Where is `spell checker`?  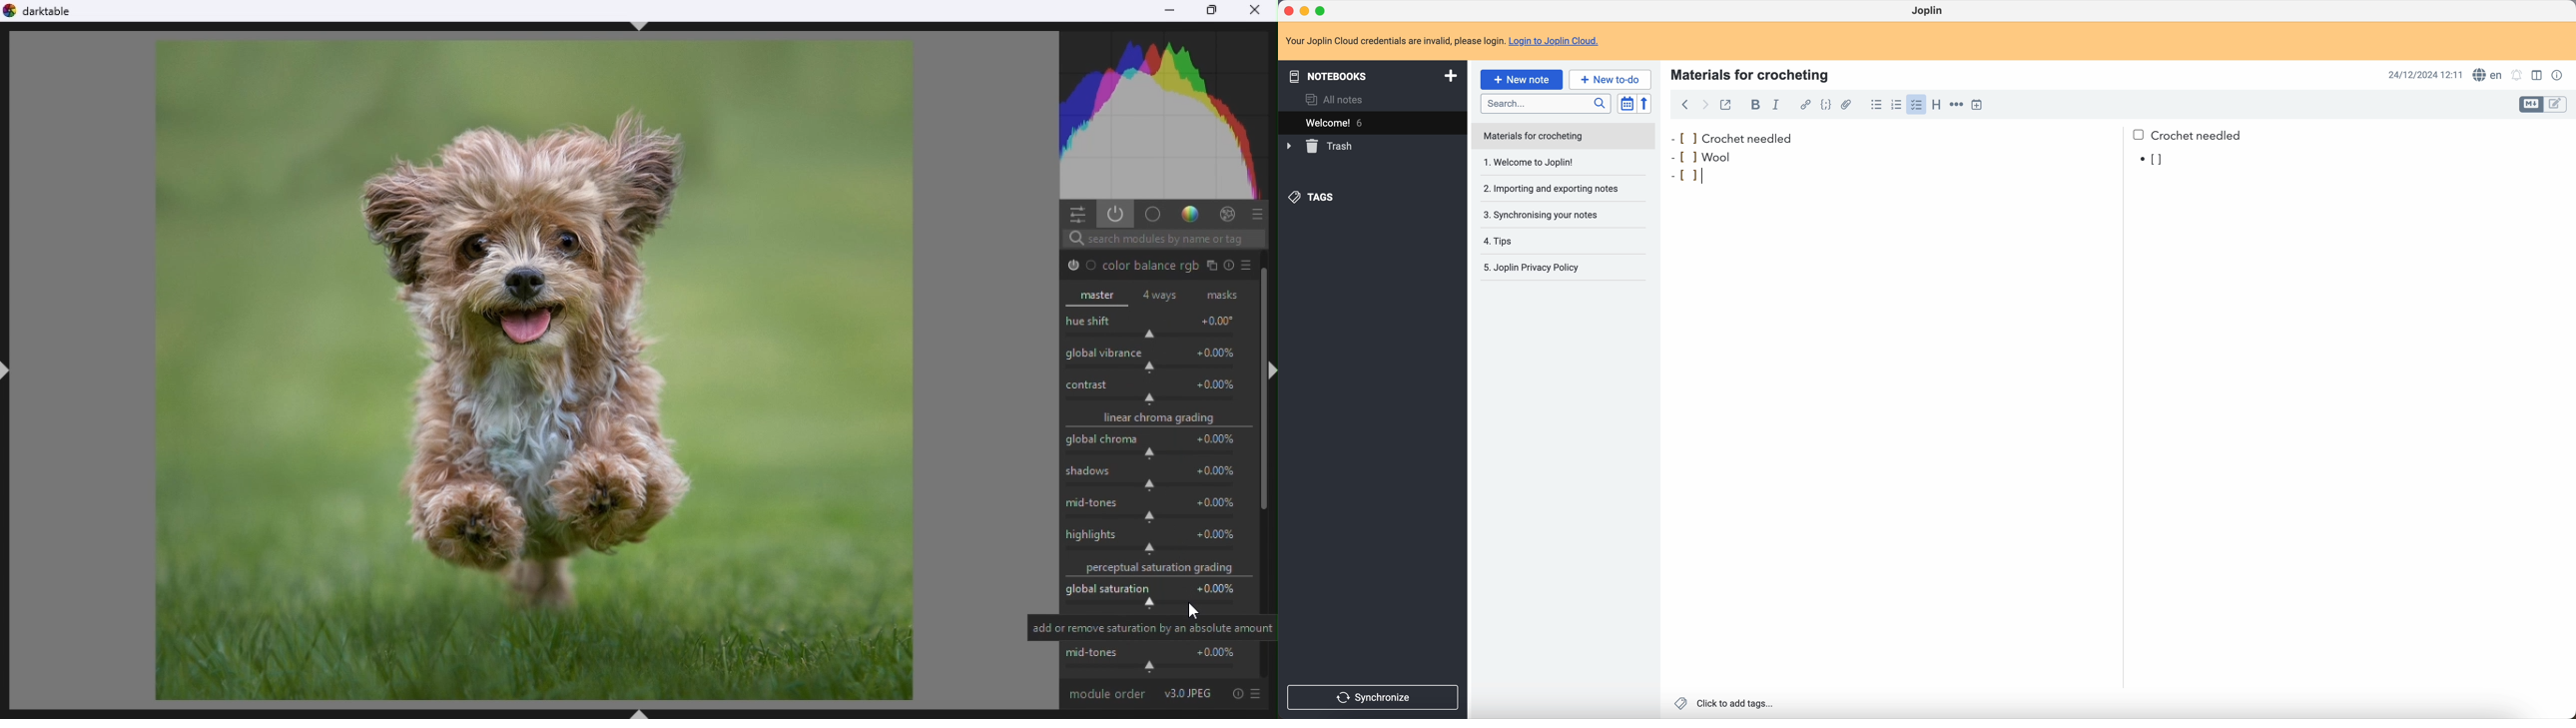
spell checker is located at coordinates (2487, 75).